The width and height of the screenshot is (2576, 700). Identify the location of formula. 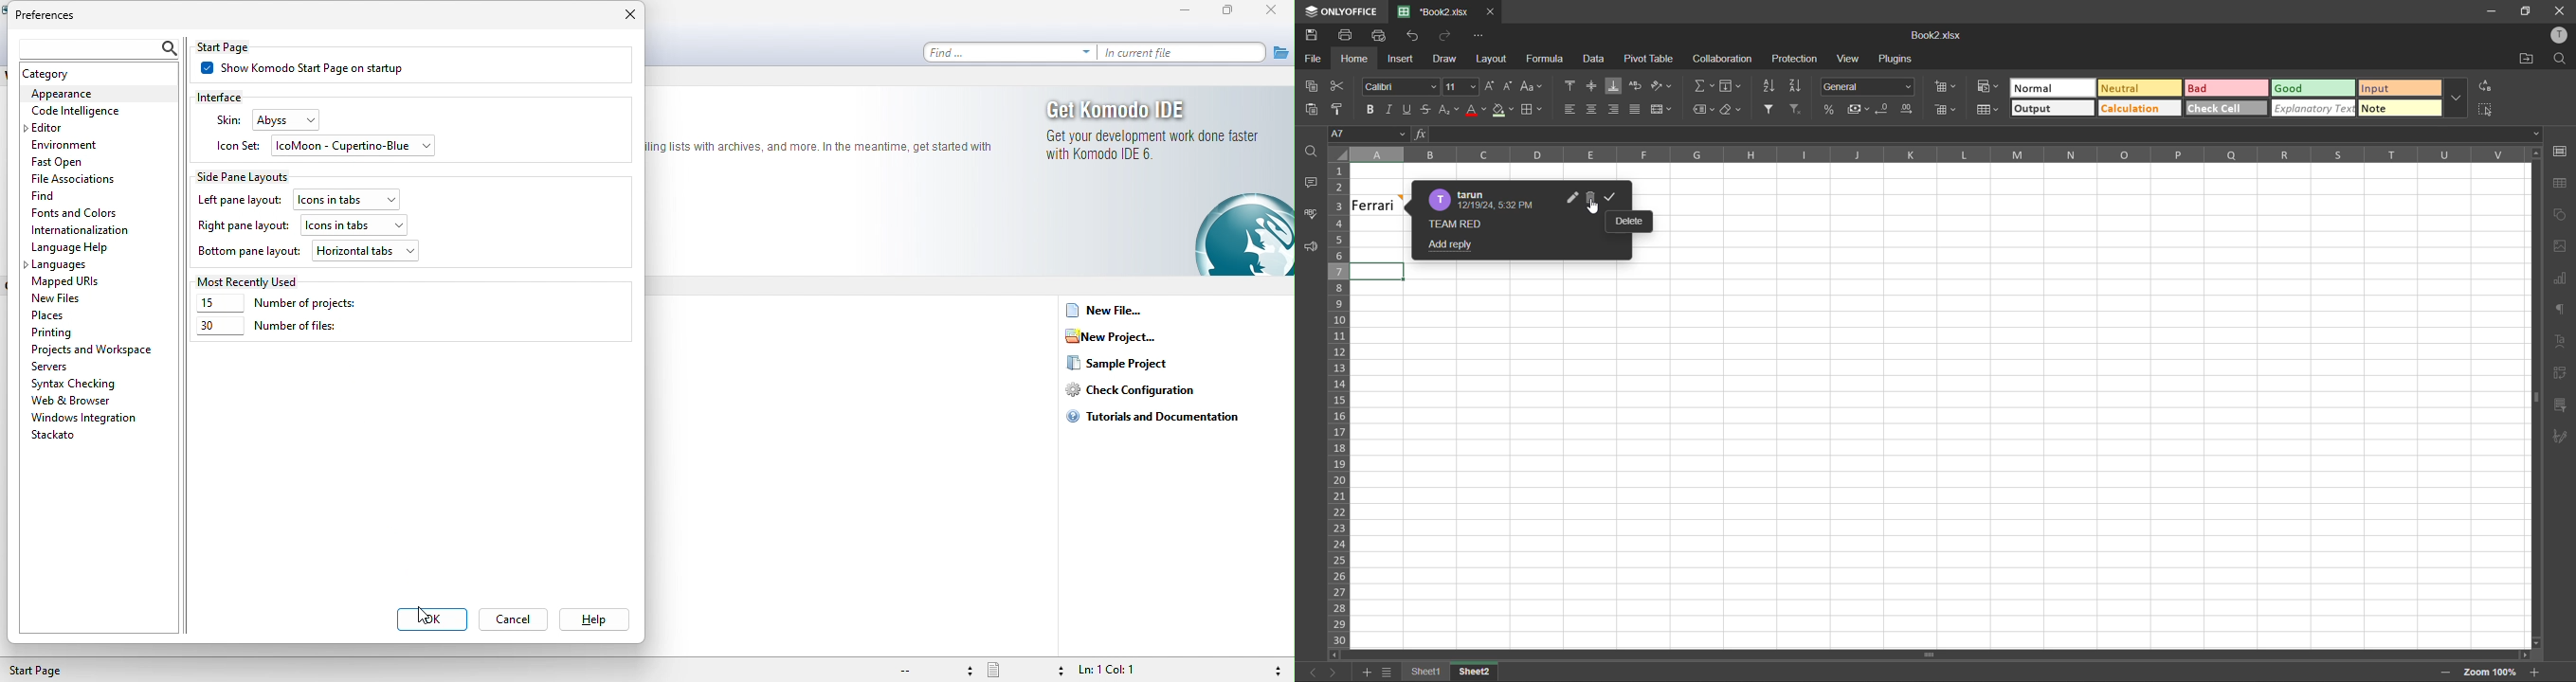
(1548, 61).